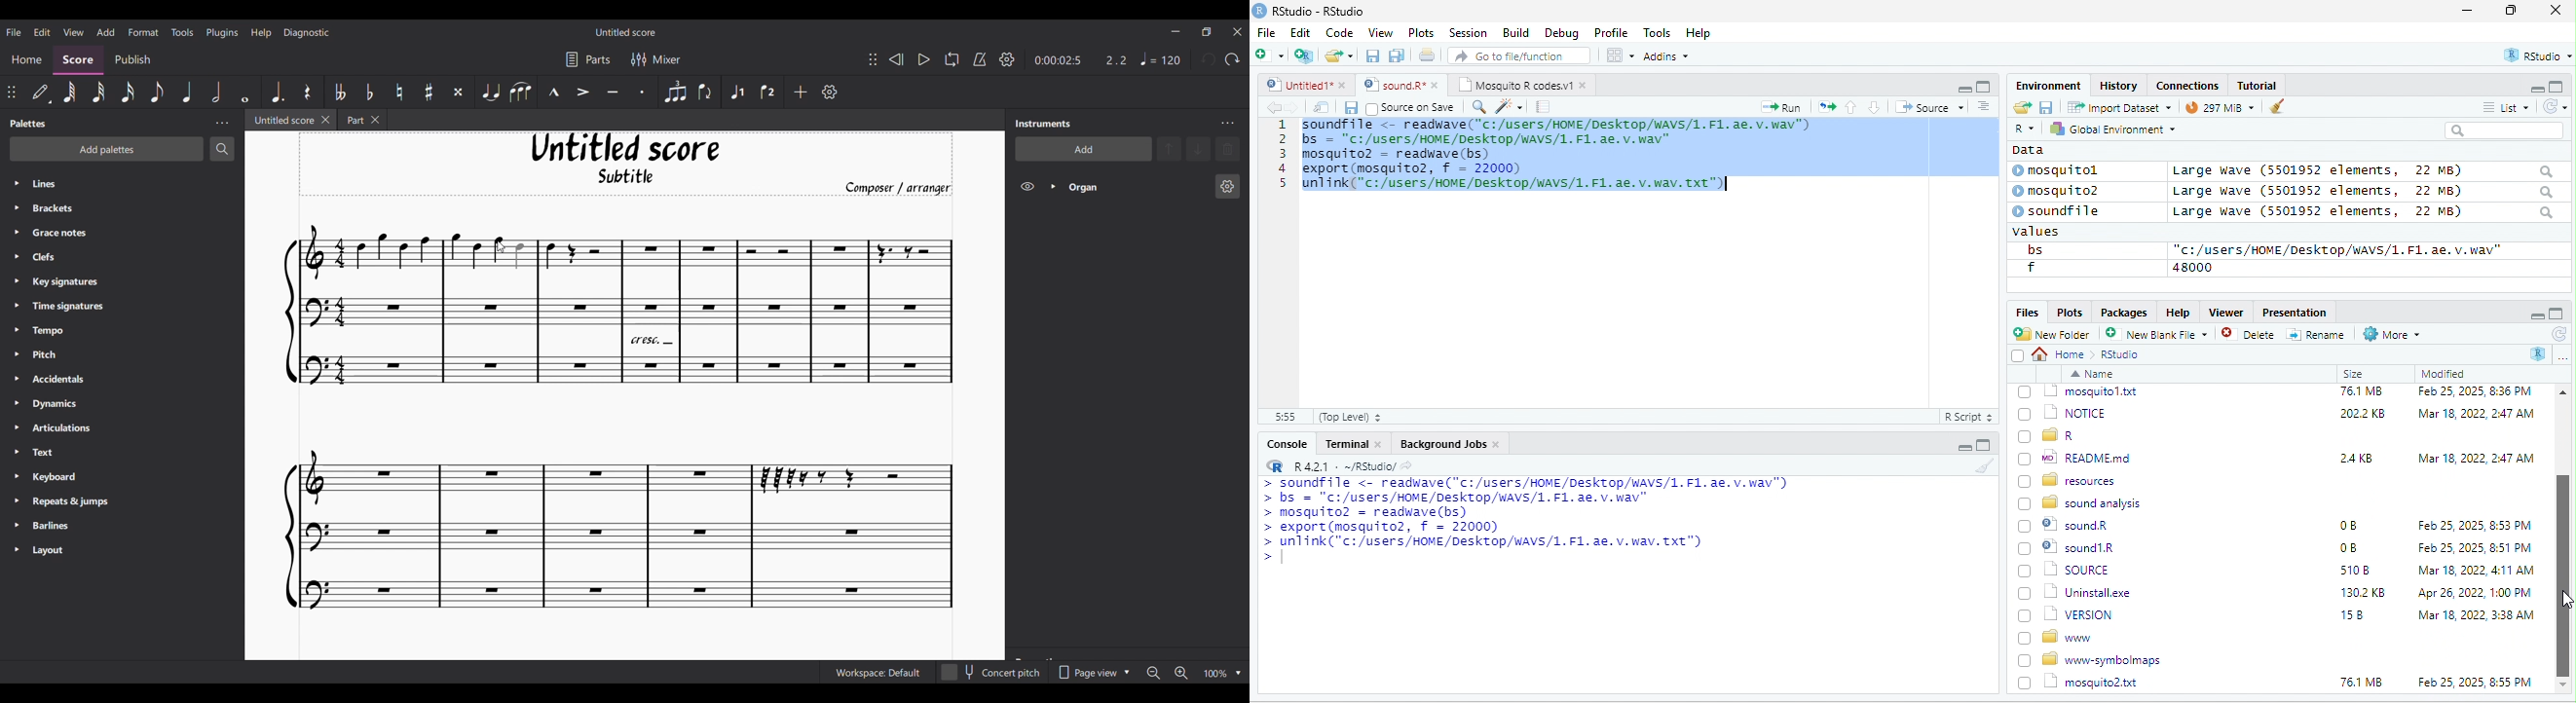  I want to click on close, so click(2556, 12).